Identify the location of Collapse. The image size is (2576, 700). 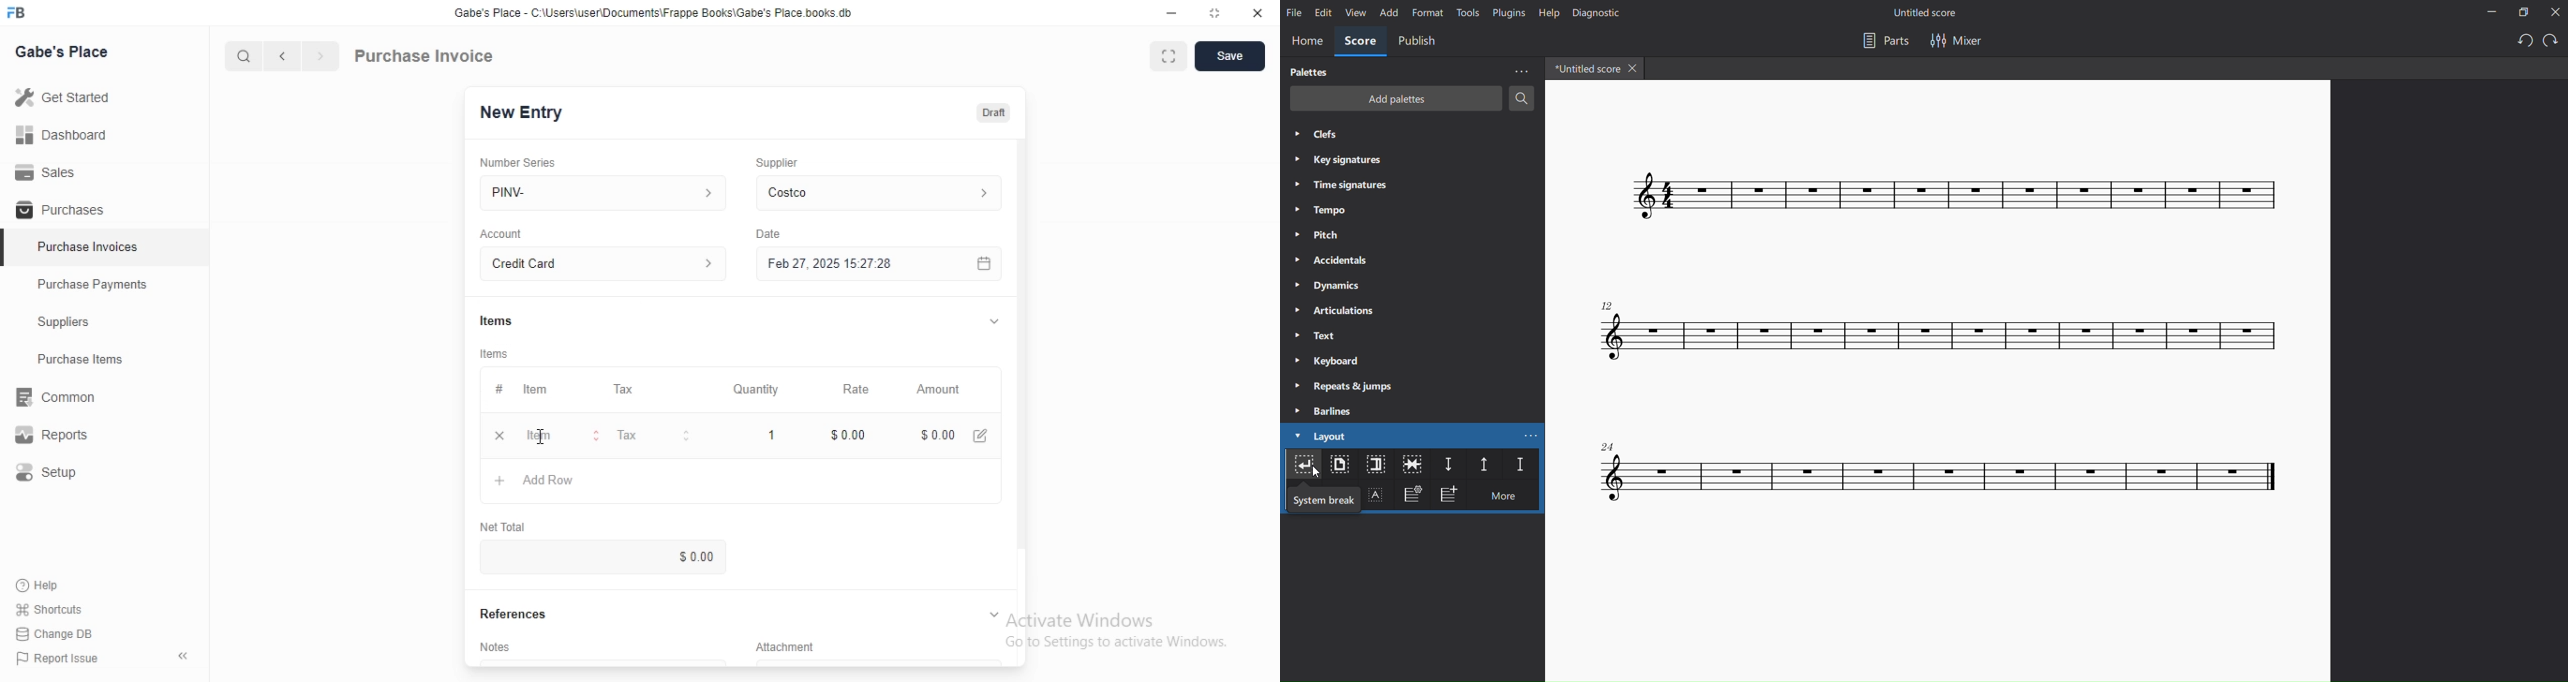
(994, 614).